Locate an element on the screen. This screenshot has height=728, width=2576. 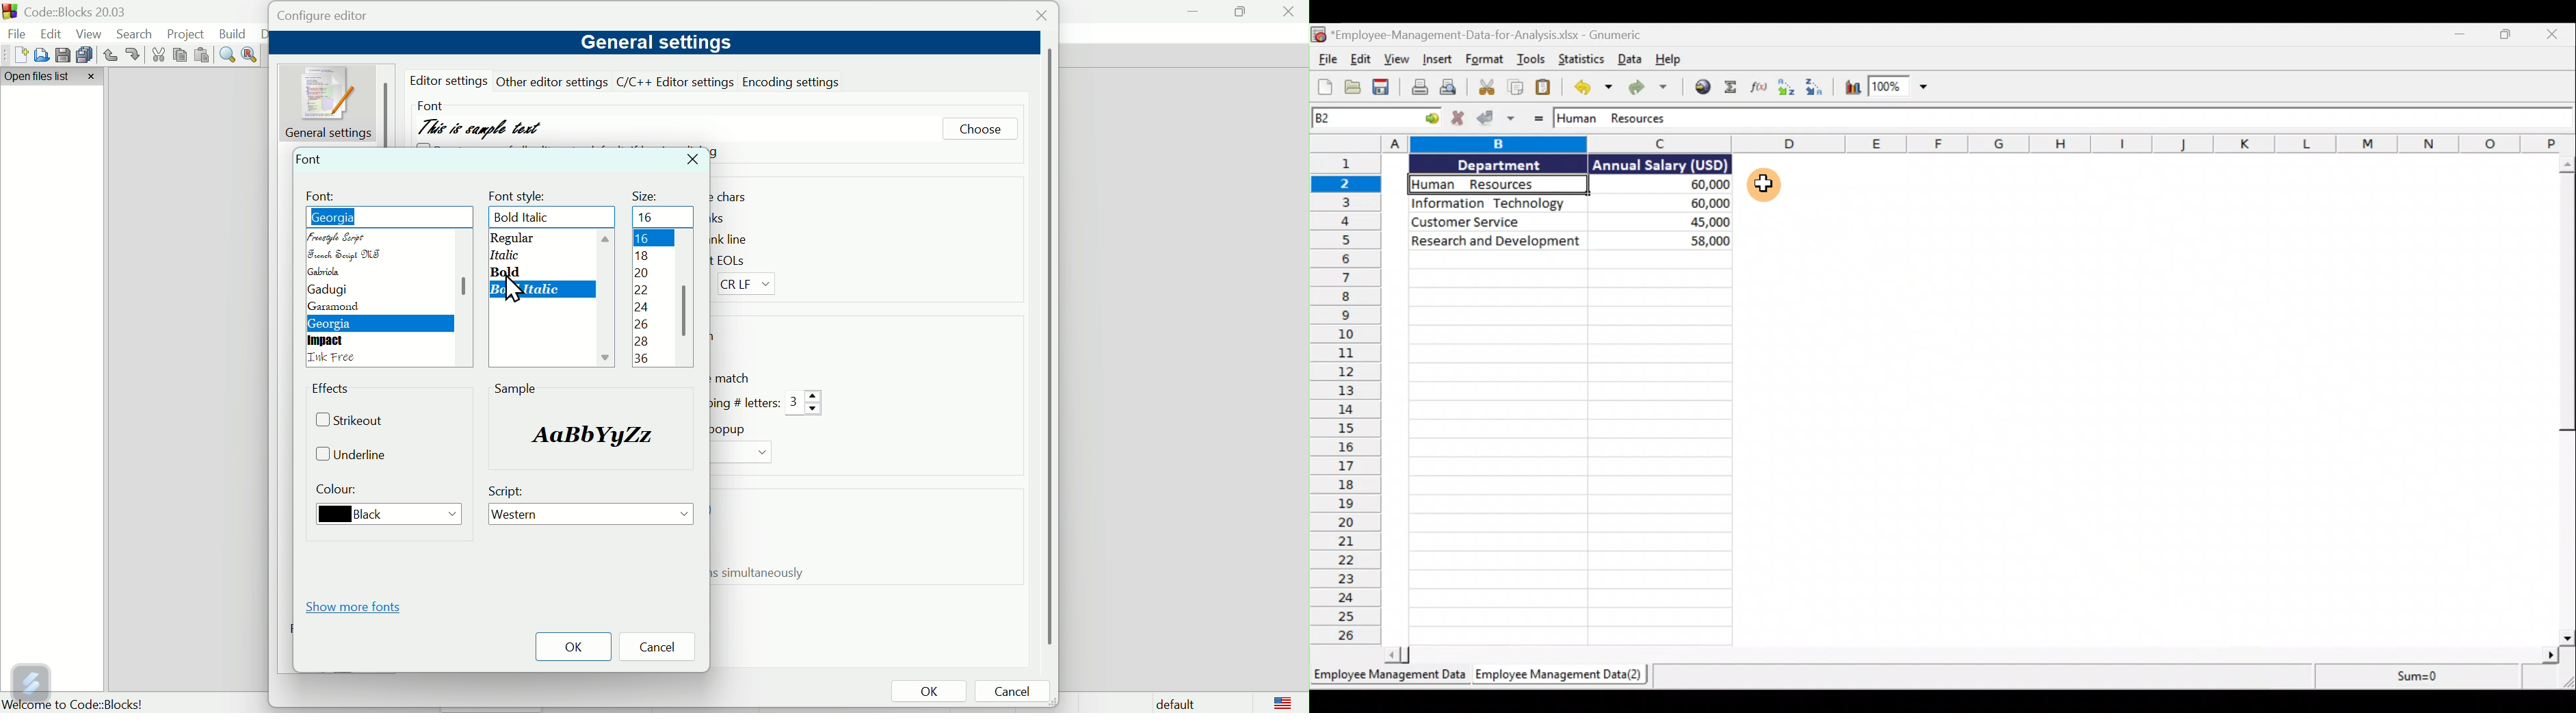
22 is located at coordinates (644, 291).